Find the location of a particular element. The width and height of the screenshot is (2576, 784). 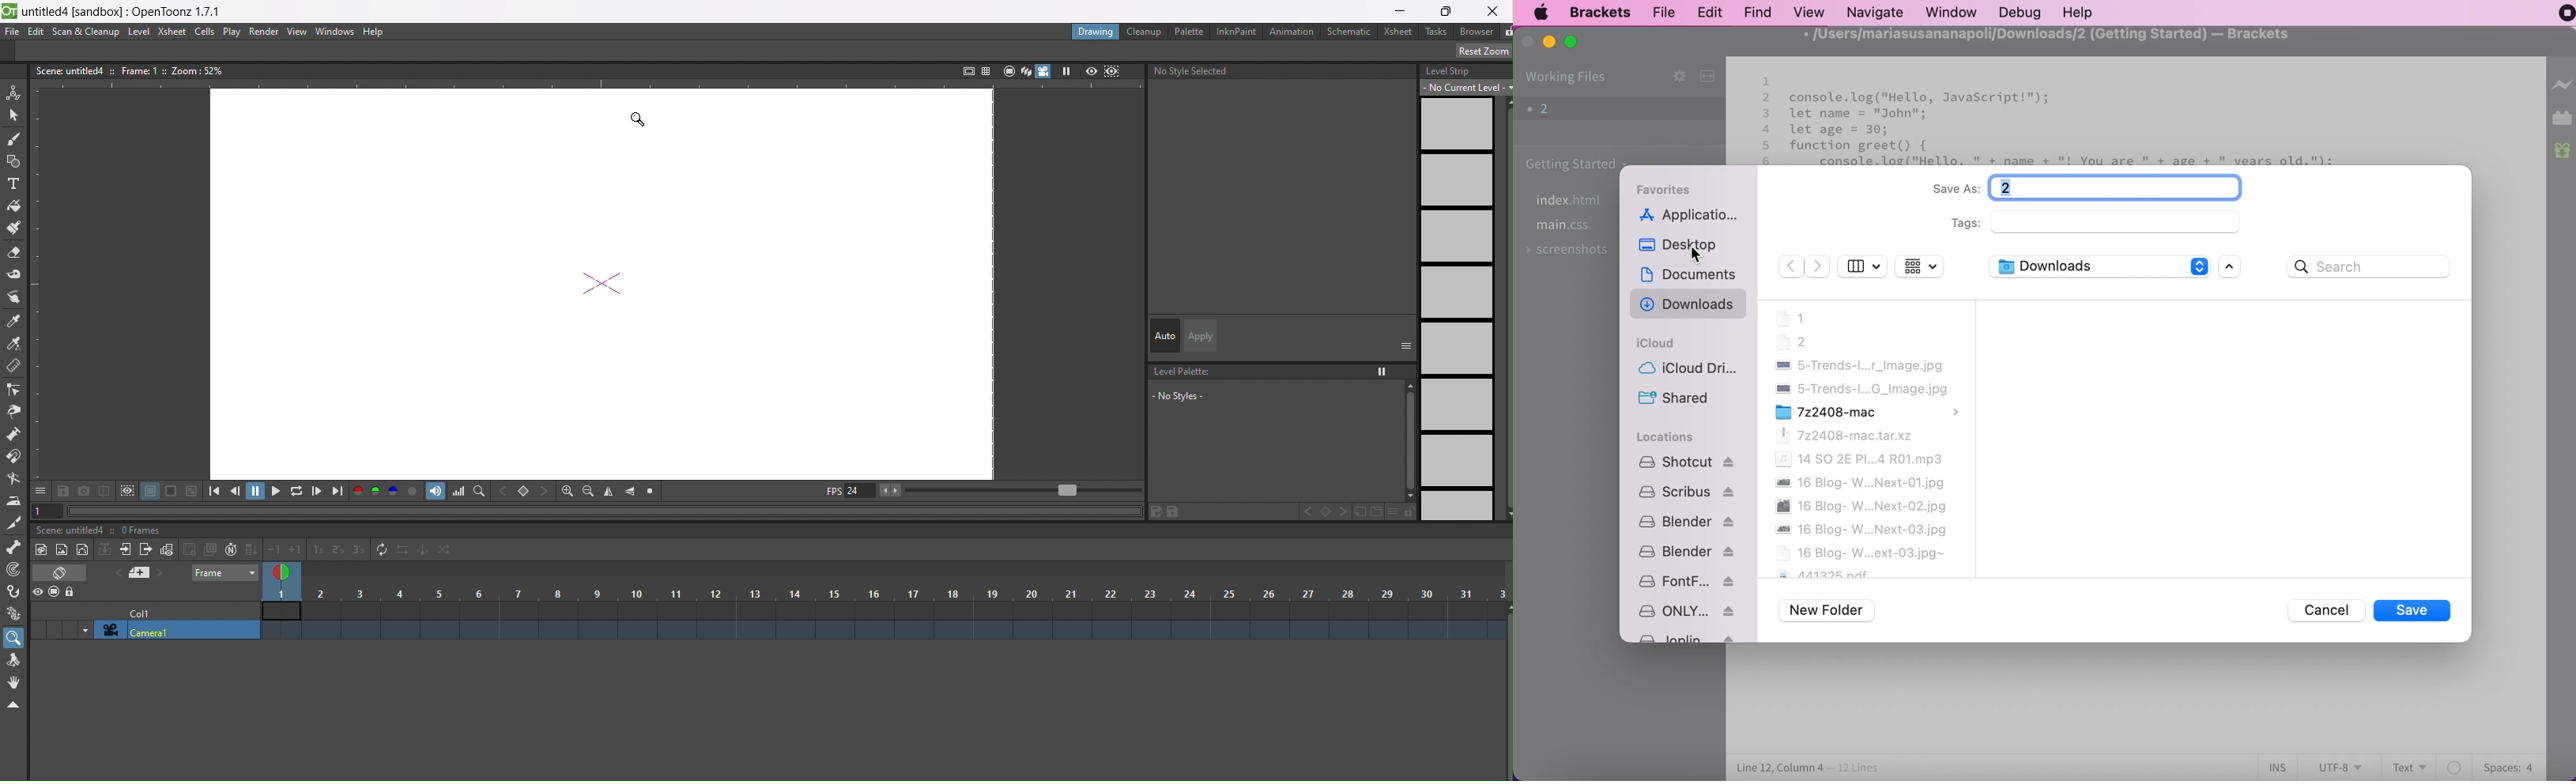

change the item grouping is located at coordinates (1924, 267).